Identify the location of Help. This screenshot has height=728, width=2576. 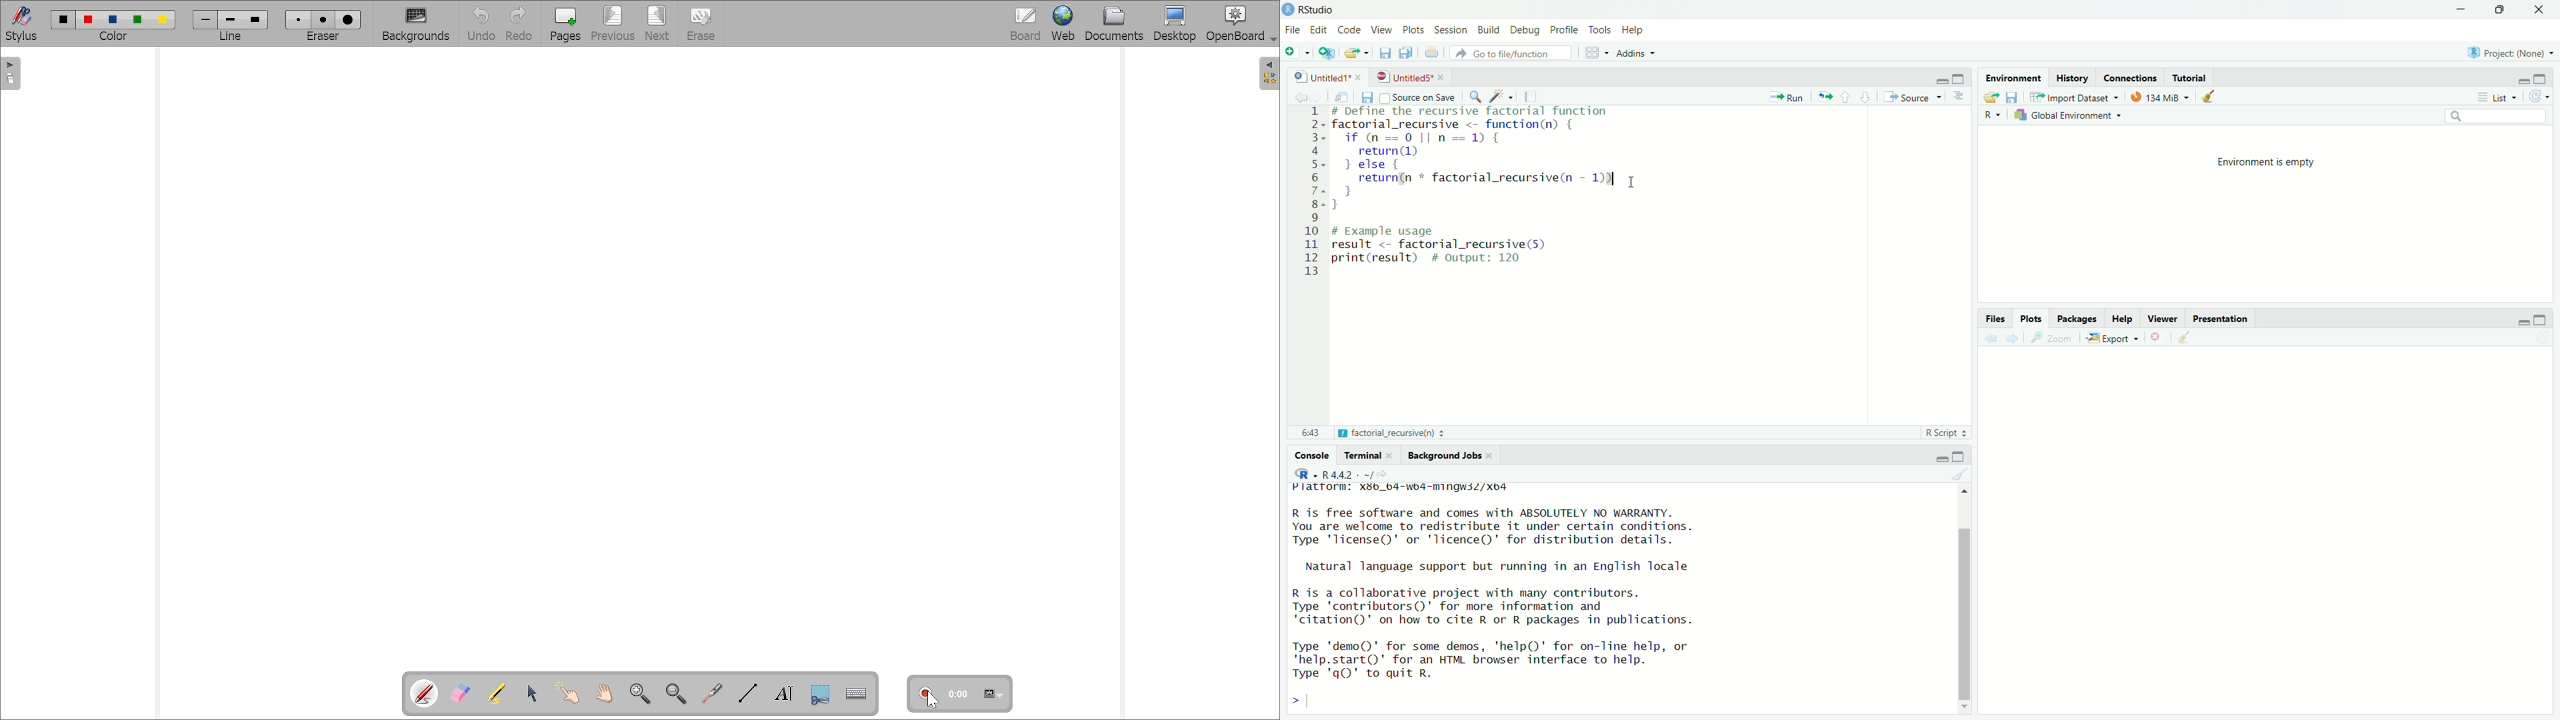
(2124, 317).